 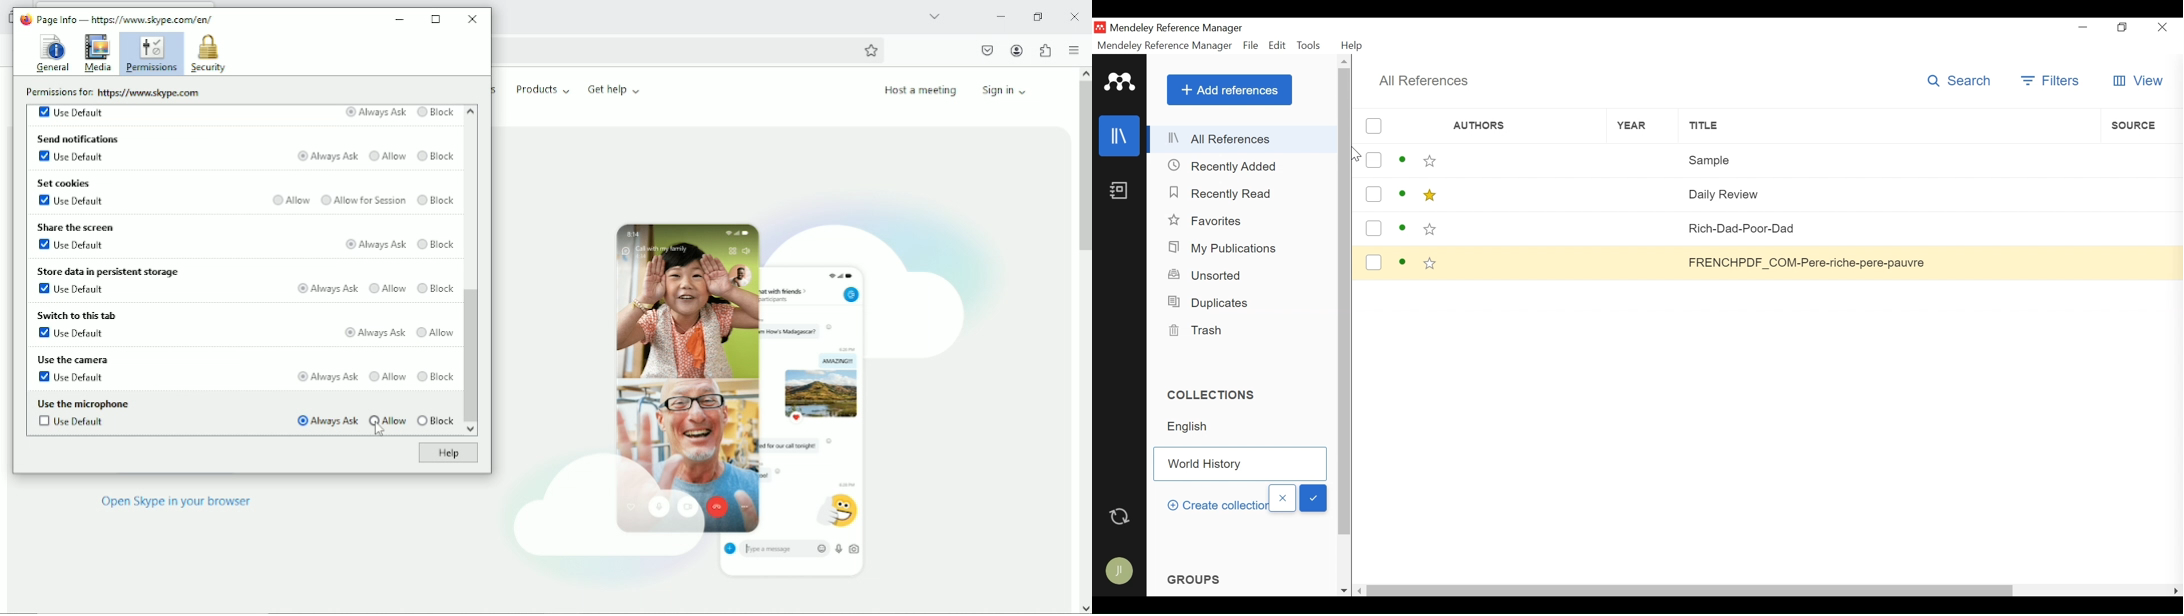 I want to click on scroll down, so click(x=1084, y=607).